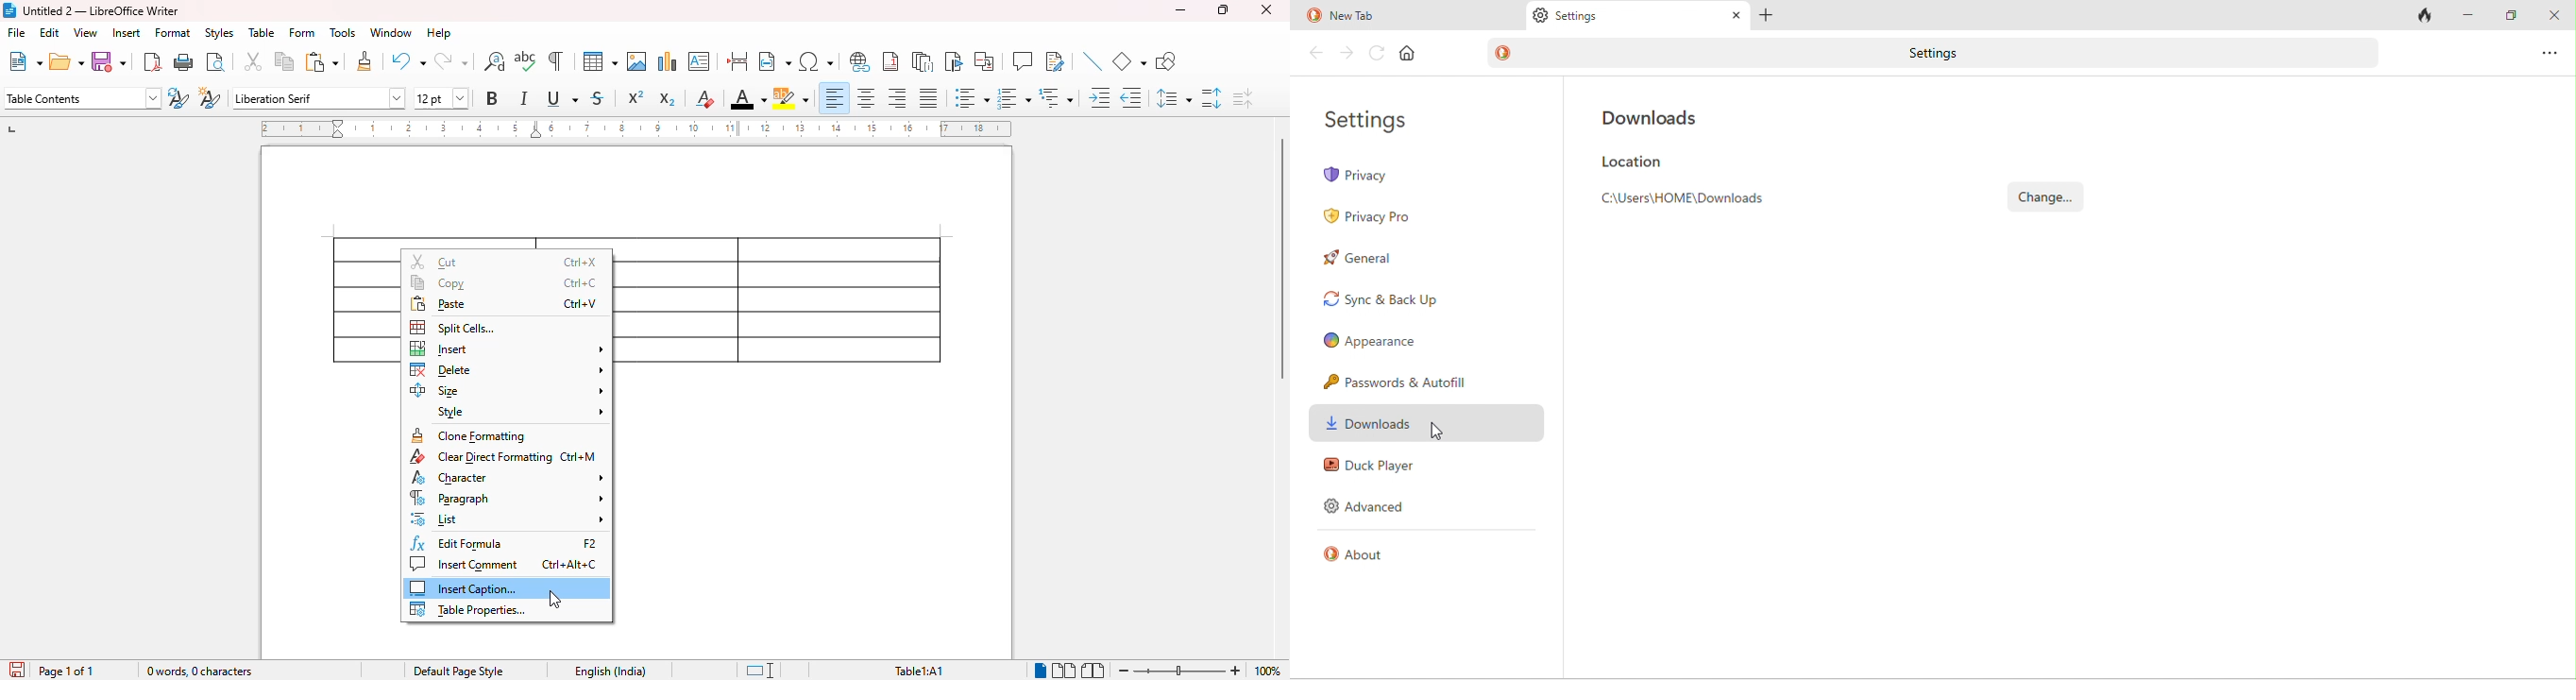 This screenshot has width=2576, height=700. What do you see at coordinates (1056, 60) in the screenshot?
I see `show track changes functions` at bounding box center [1056, 60].